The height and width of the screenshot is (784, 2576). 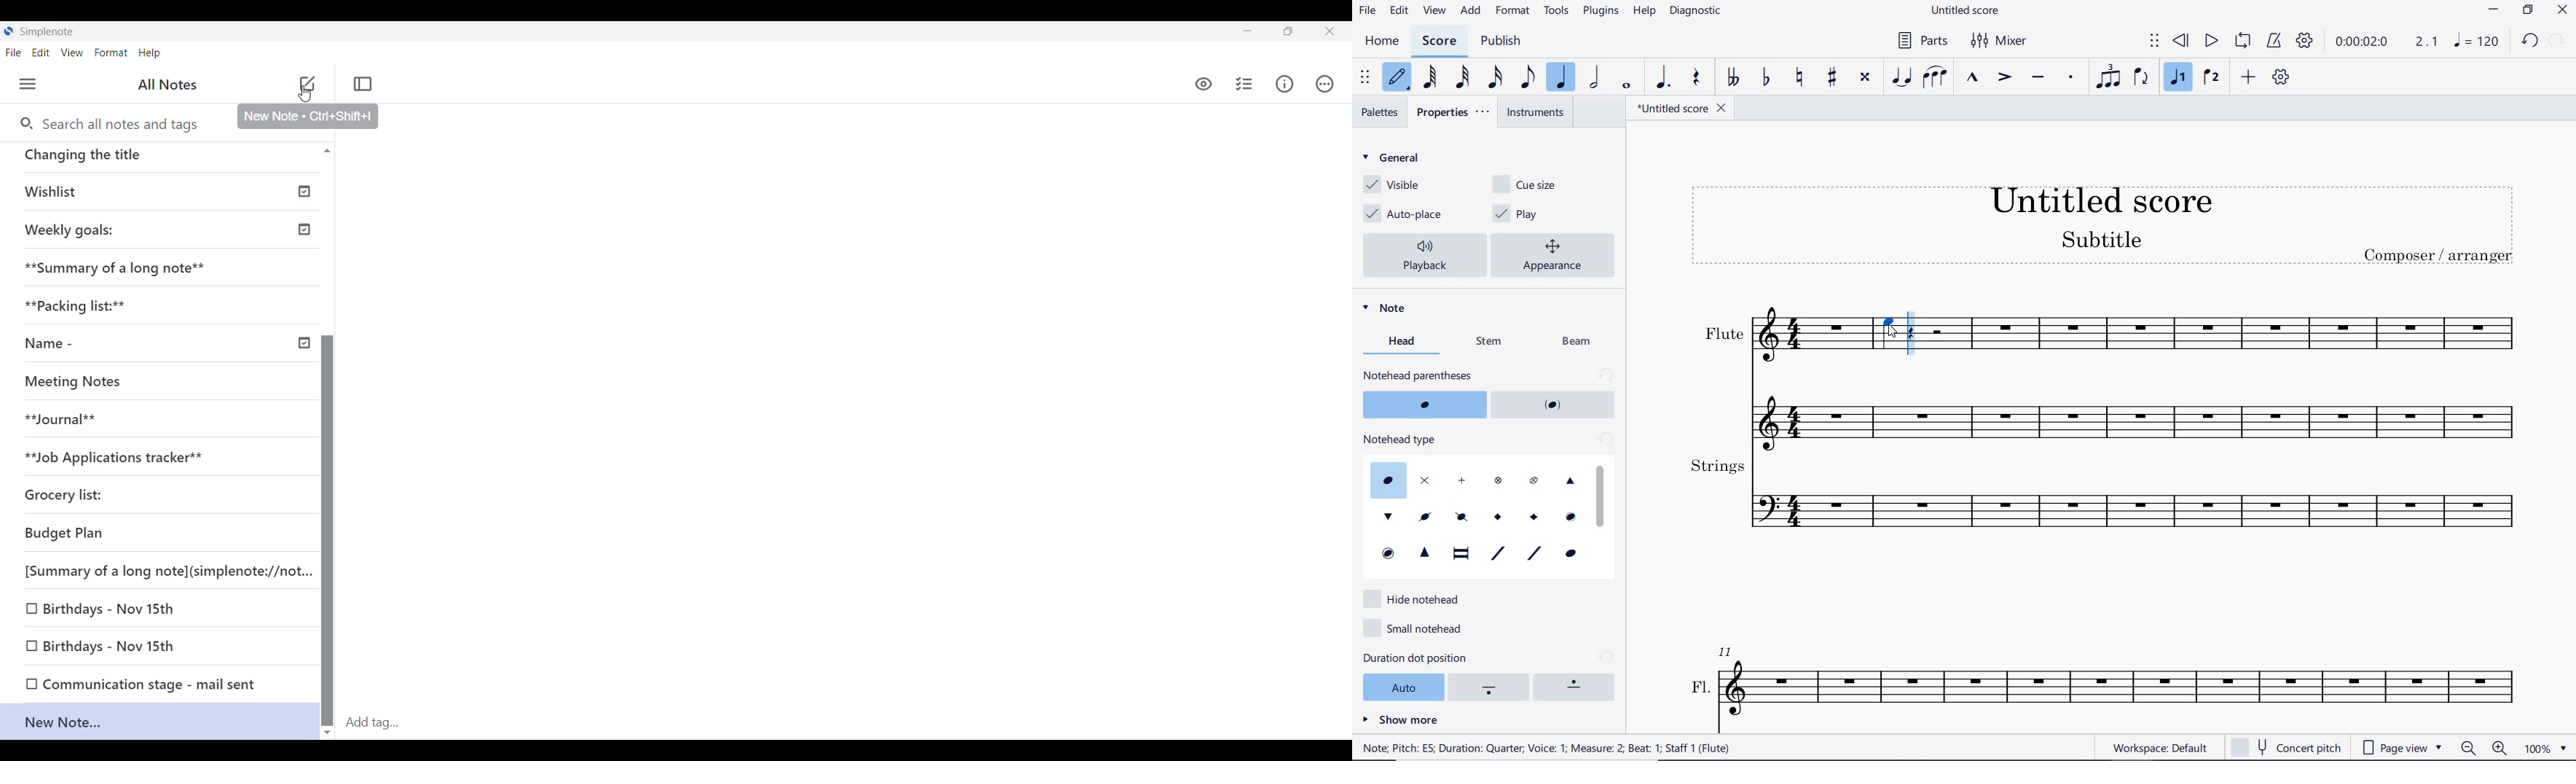 What do you see at coordinates (2387, 44) in the screenshot?
I see `PLAY TIME` at bounding box center [2387, 44].